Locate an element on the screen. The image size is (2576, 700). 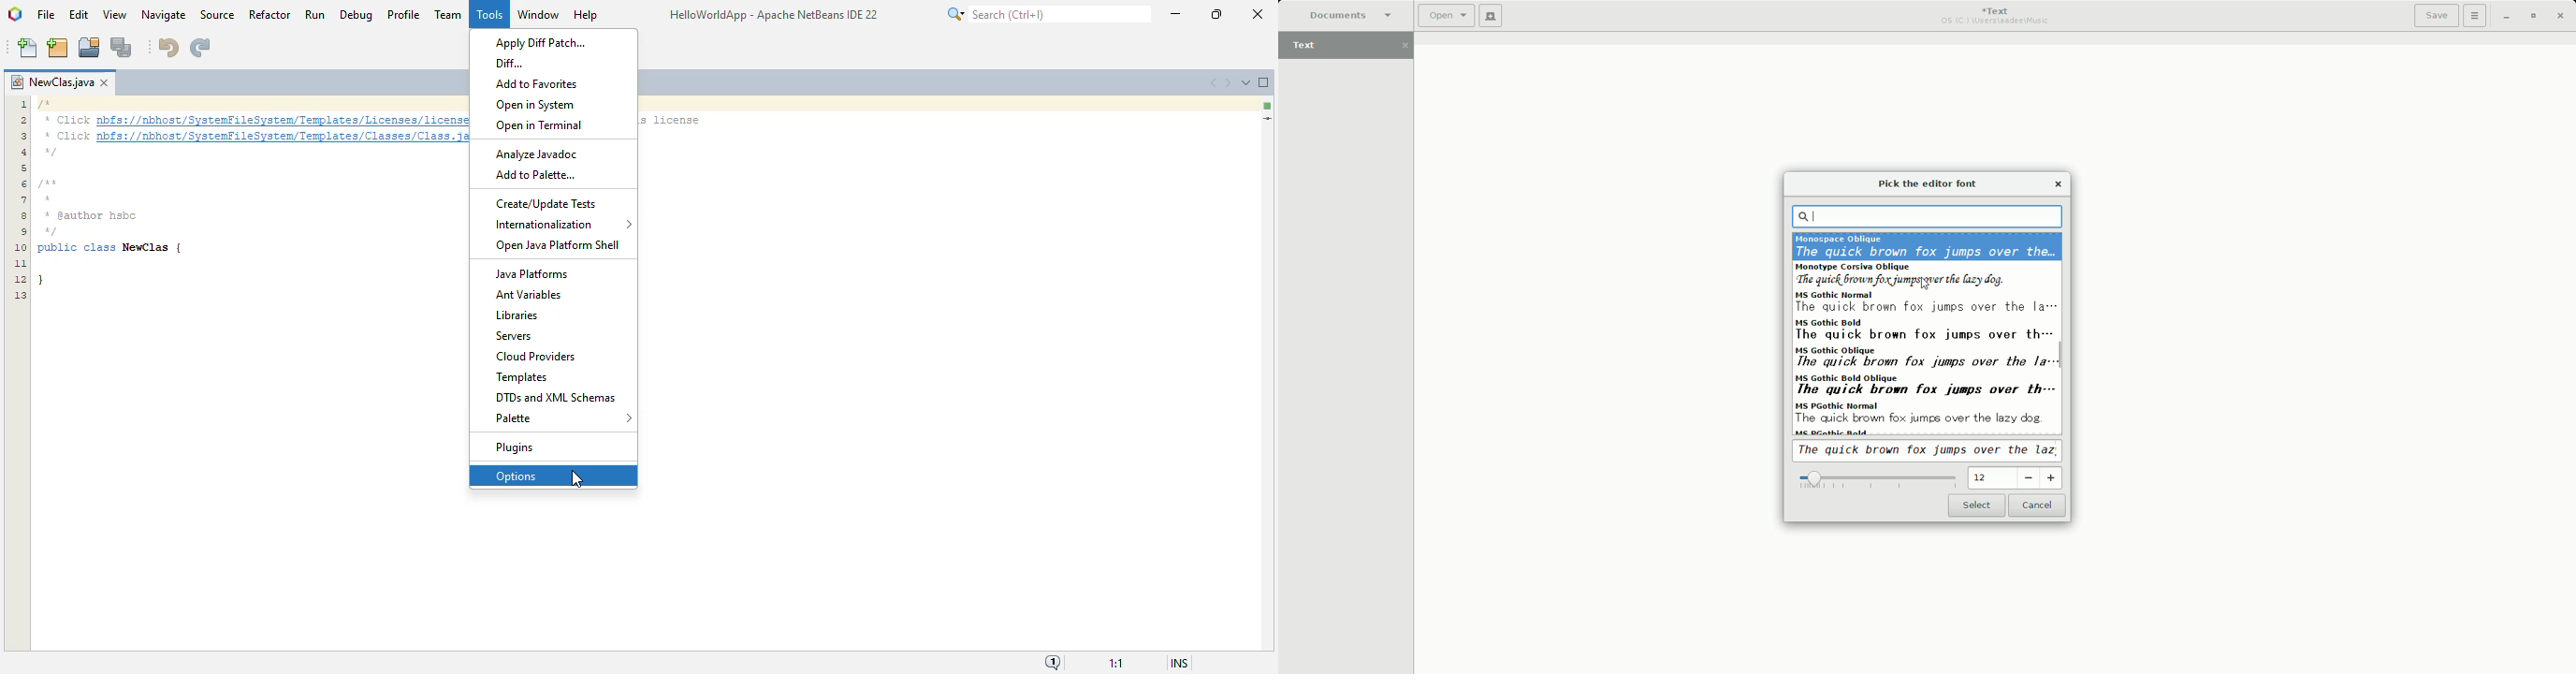
current line is located at coordinates (1267, 118).